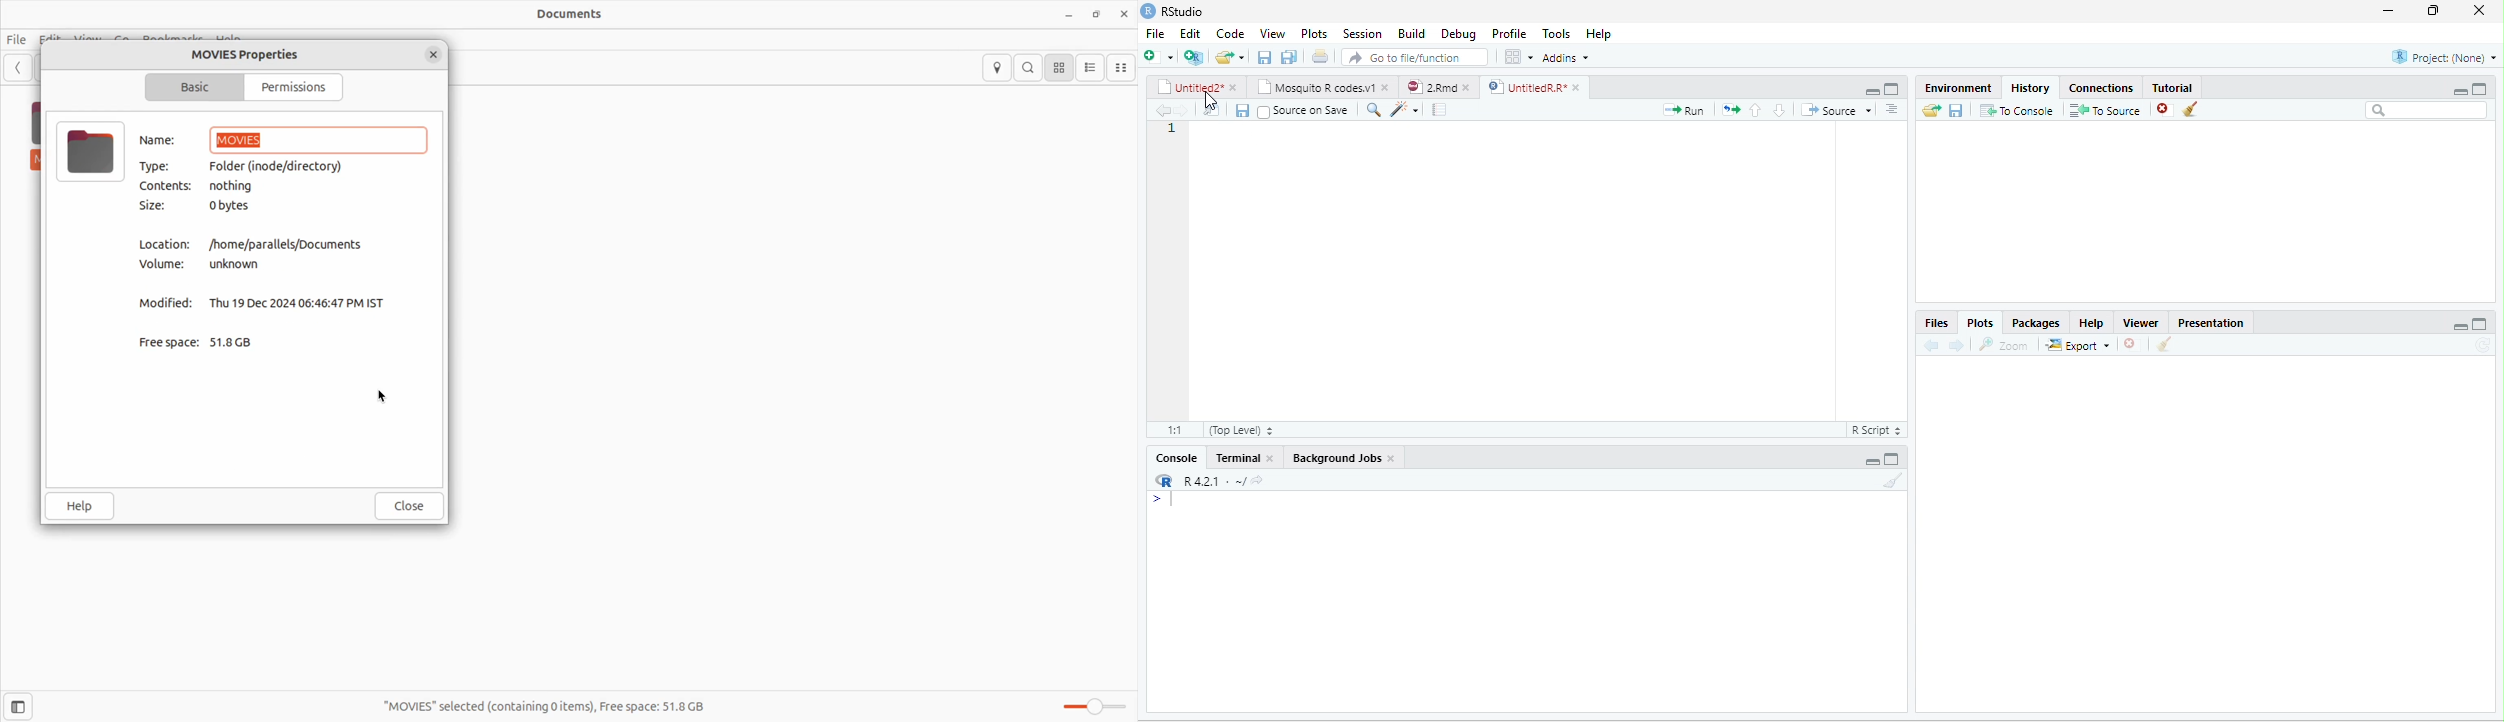 The height and width of the screenshot is (728, 2520). Describe the element at coordinates (1935, 322) in the screenshot. I see `files` at that location.